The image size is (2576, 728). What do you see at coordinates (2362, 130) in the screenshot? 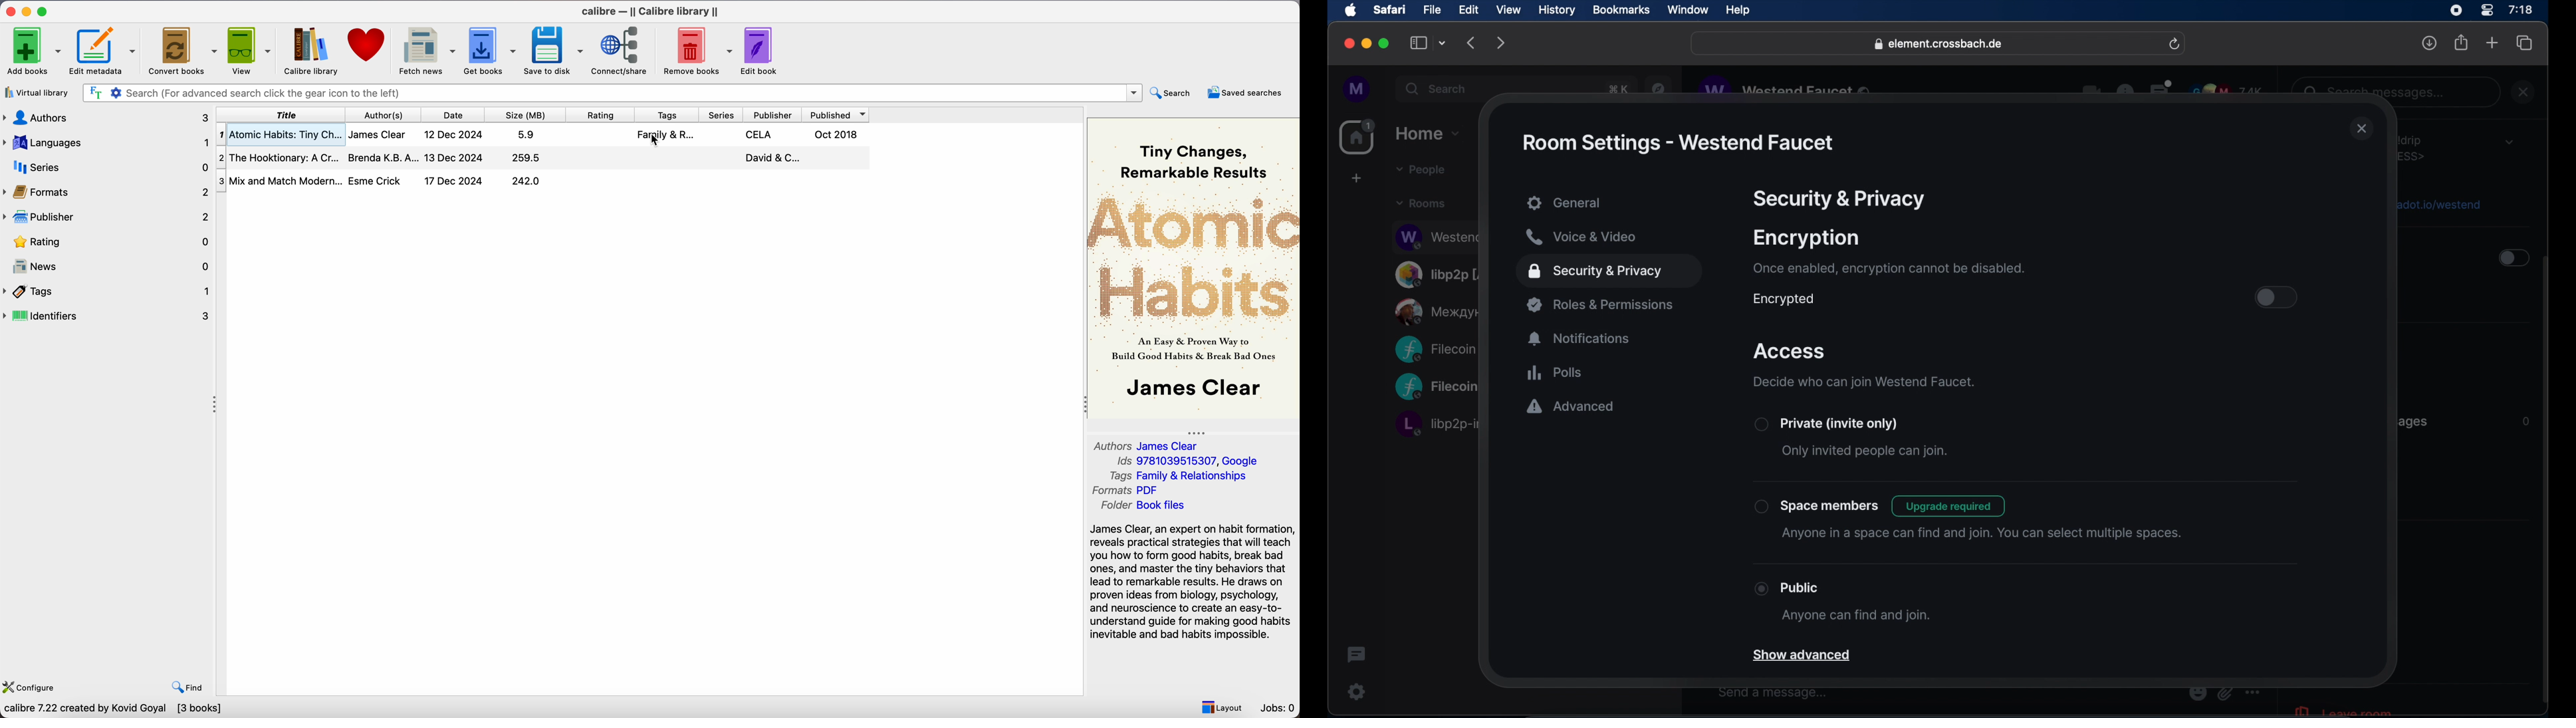
I see `close` at bounding box center [2362, 130].